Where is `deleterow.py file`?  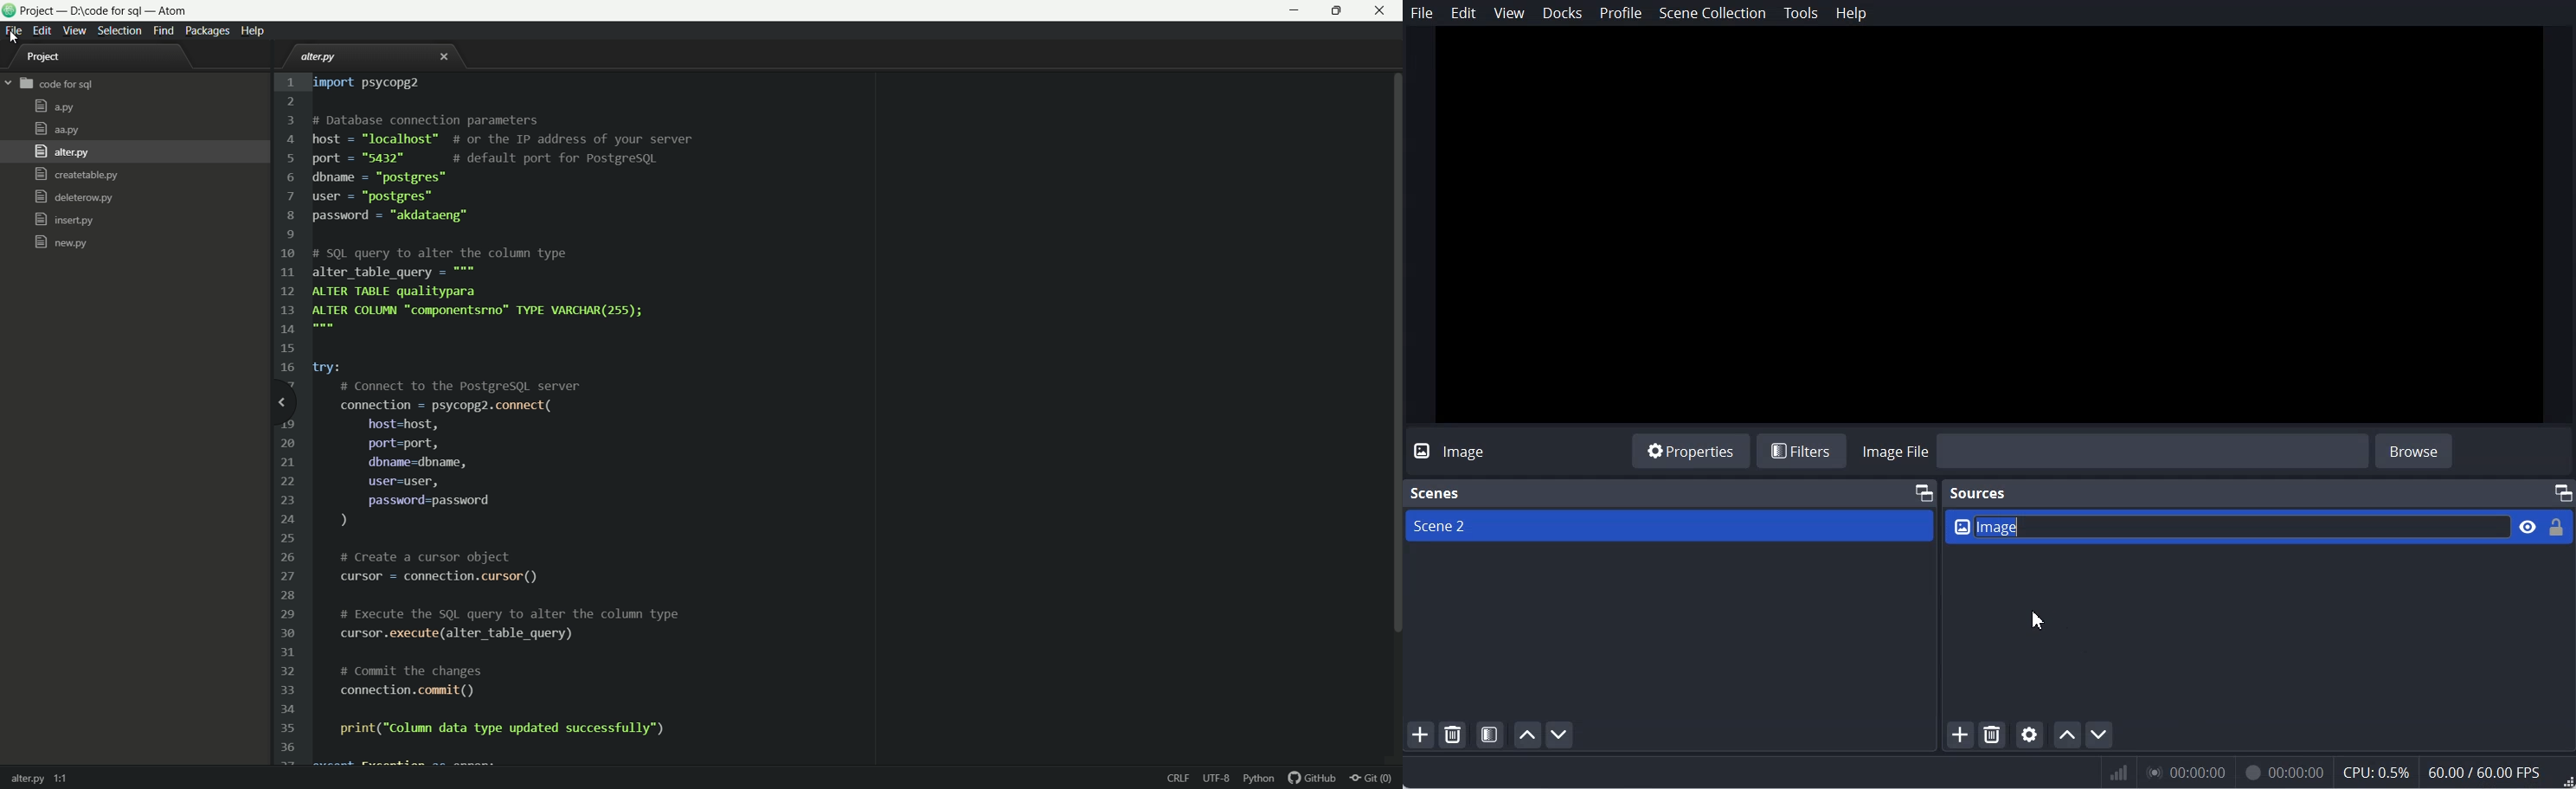
deleterow.py file is located at coordinates (73, 199).